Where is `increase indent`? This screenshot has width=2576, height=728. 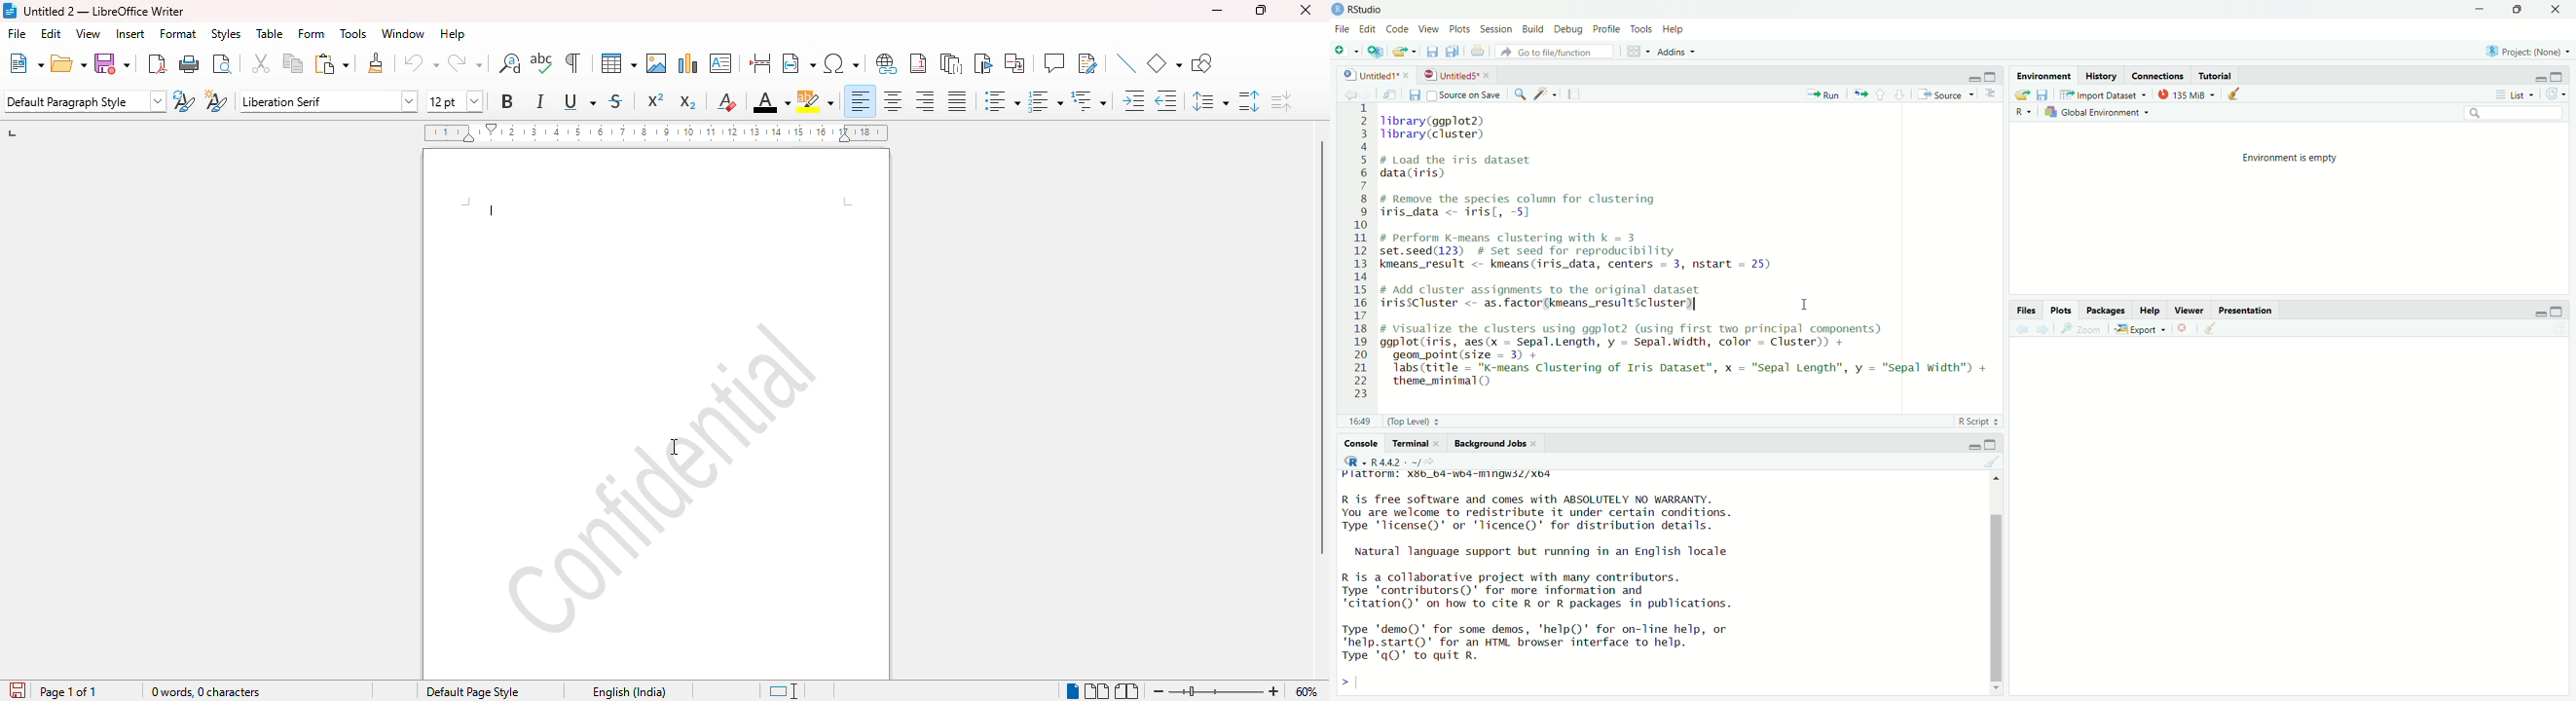 increase indent is located at coordinates (1134, 100).